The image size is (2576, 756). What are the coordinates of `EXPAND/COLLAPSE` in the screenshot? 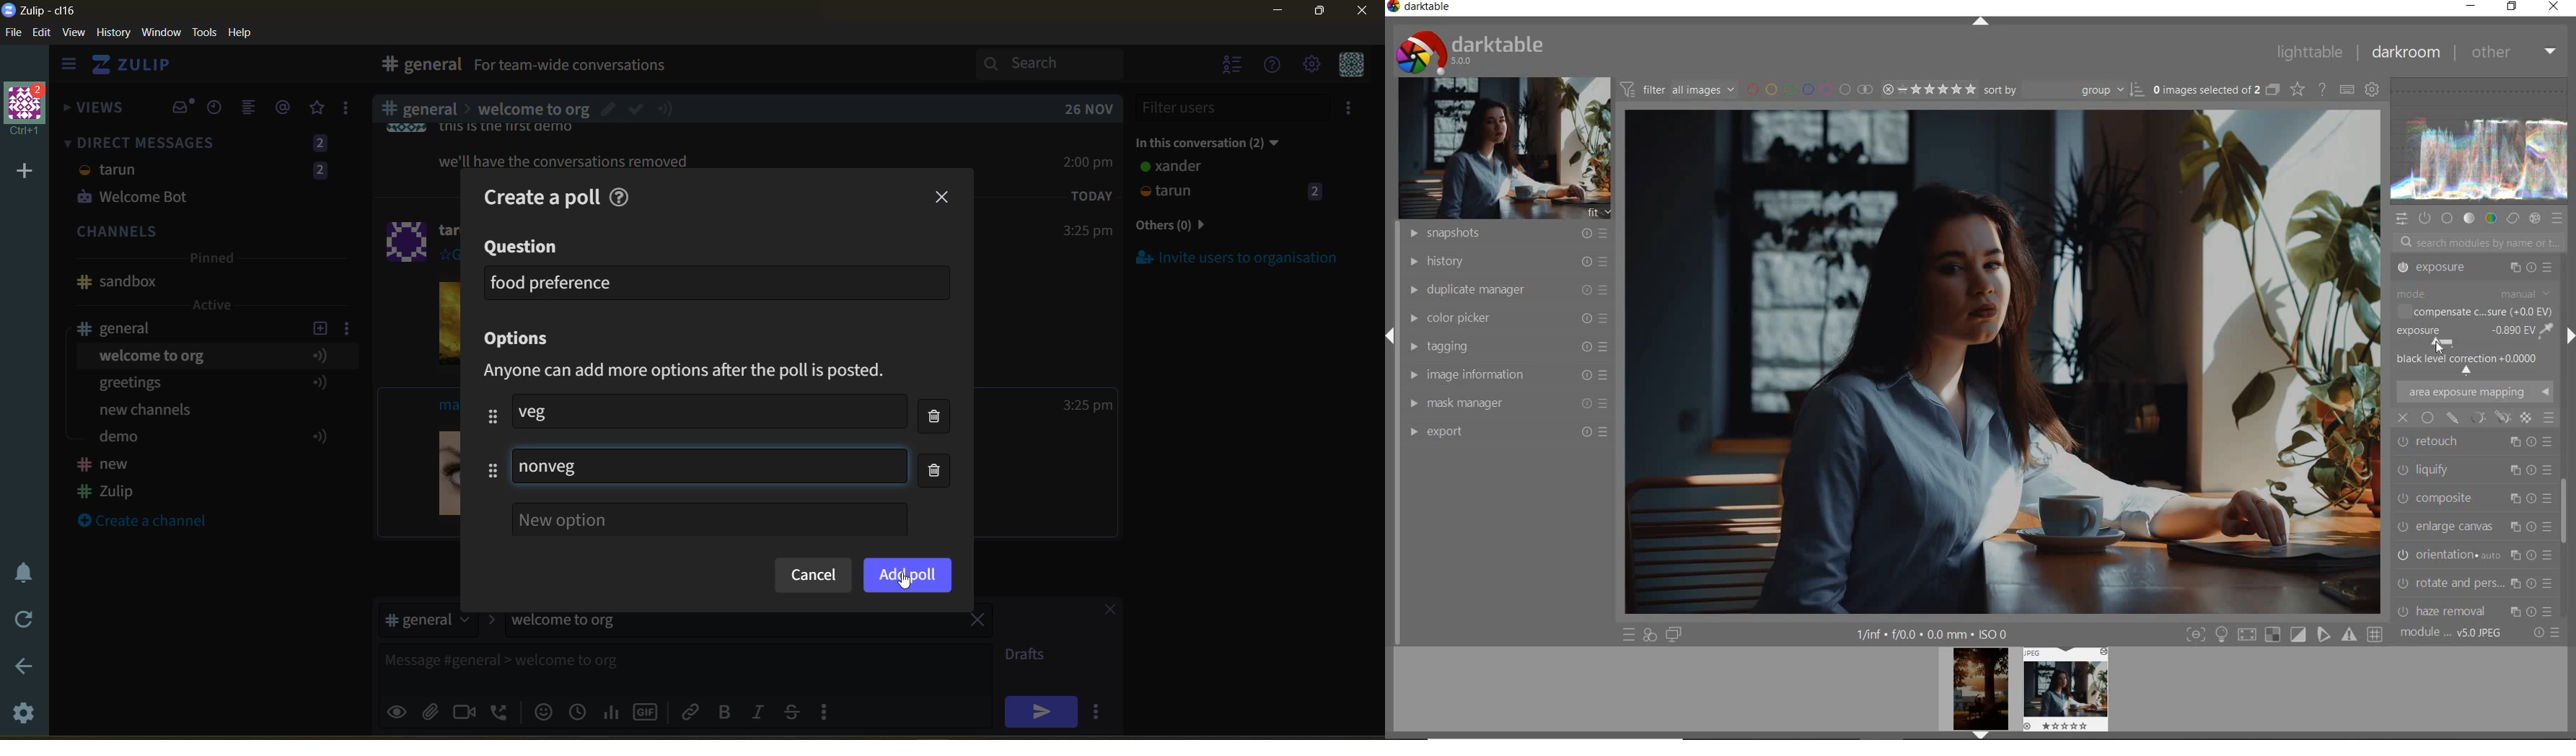 It's located at (1981, 22).